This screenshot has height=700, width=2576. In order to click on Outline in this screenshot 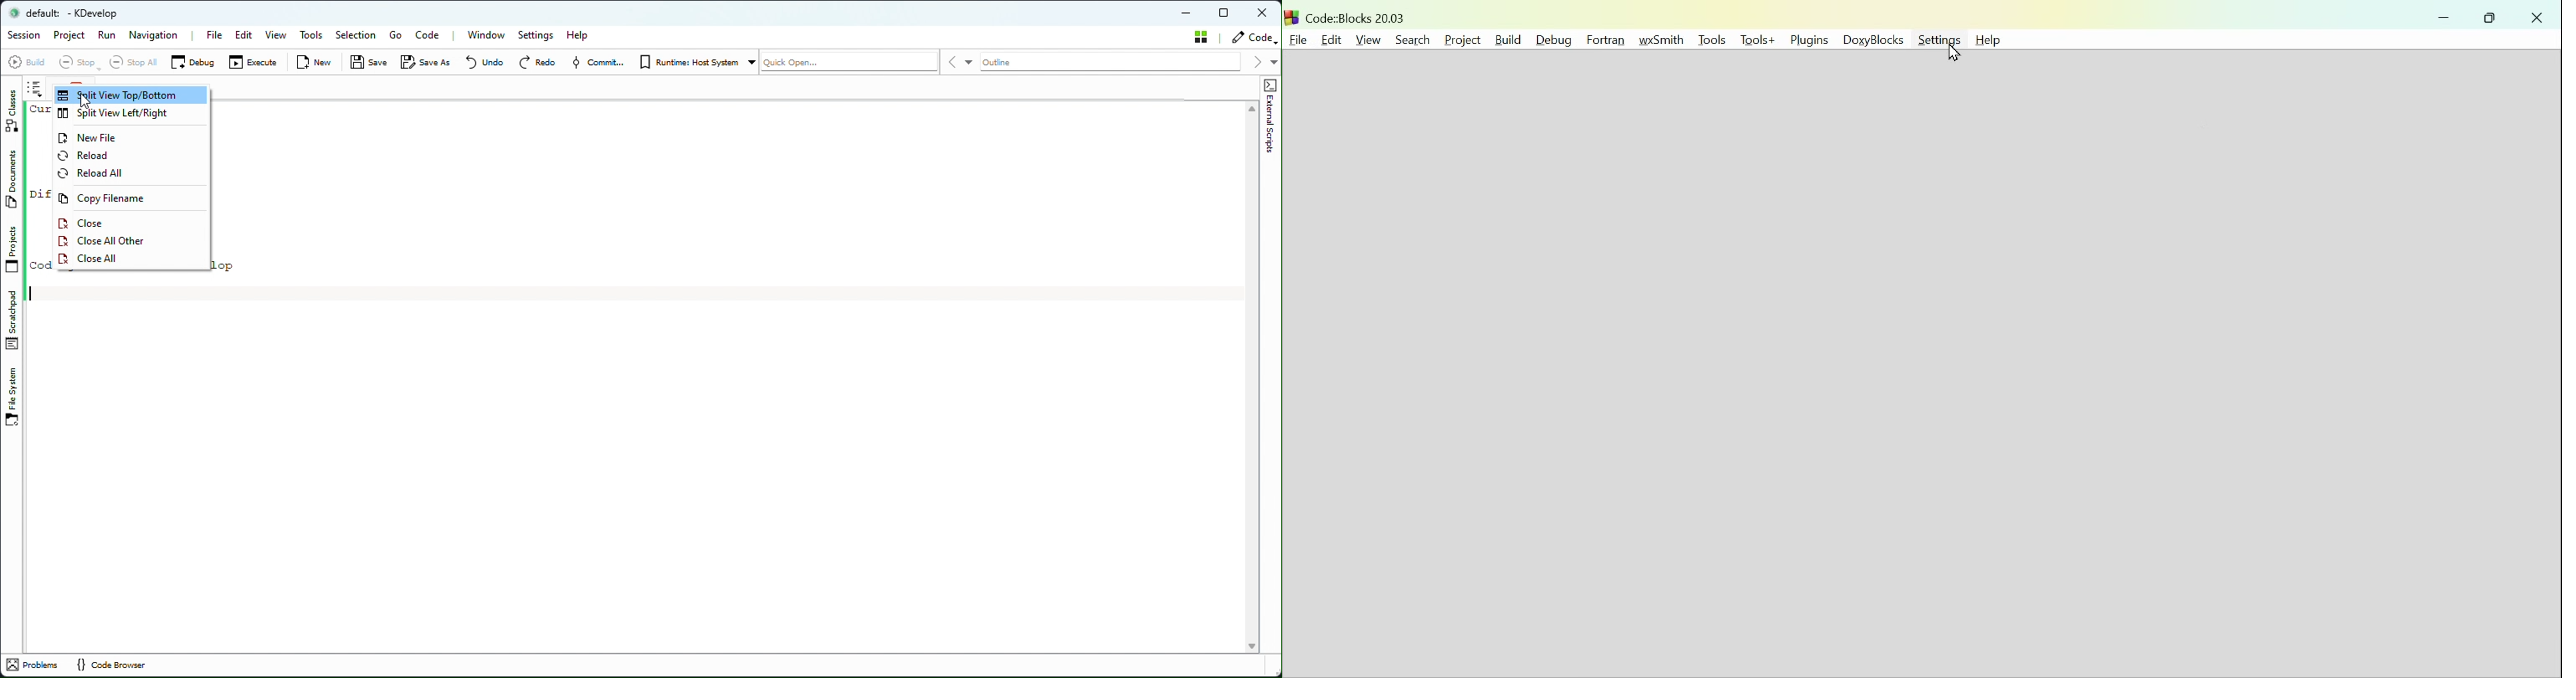, I will do `click(1115, 62)`.